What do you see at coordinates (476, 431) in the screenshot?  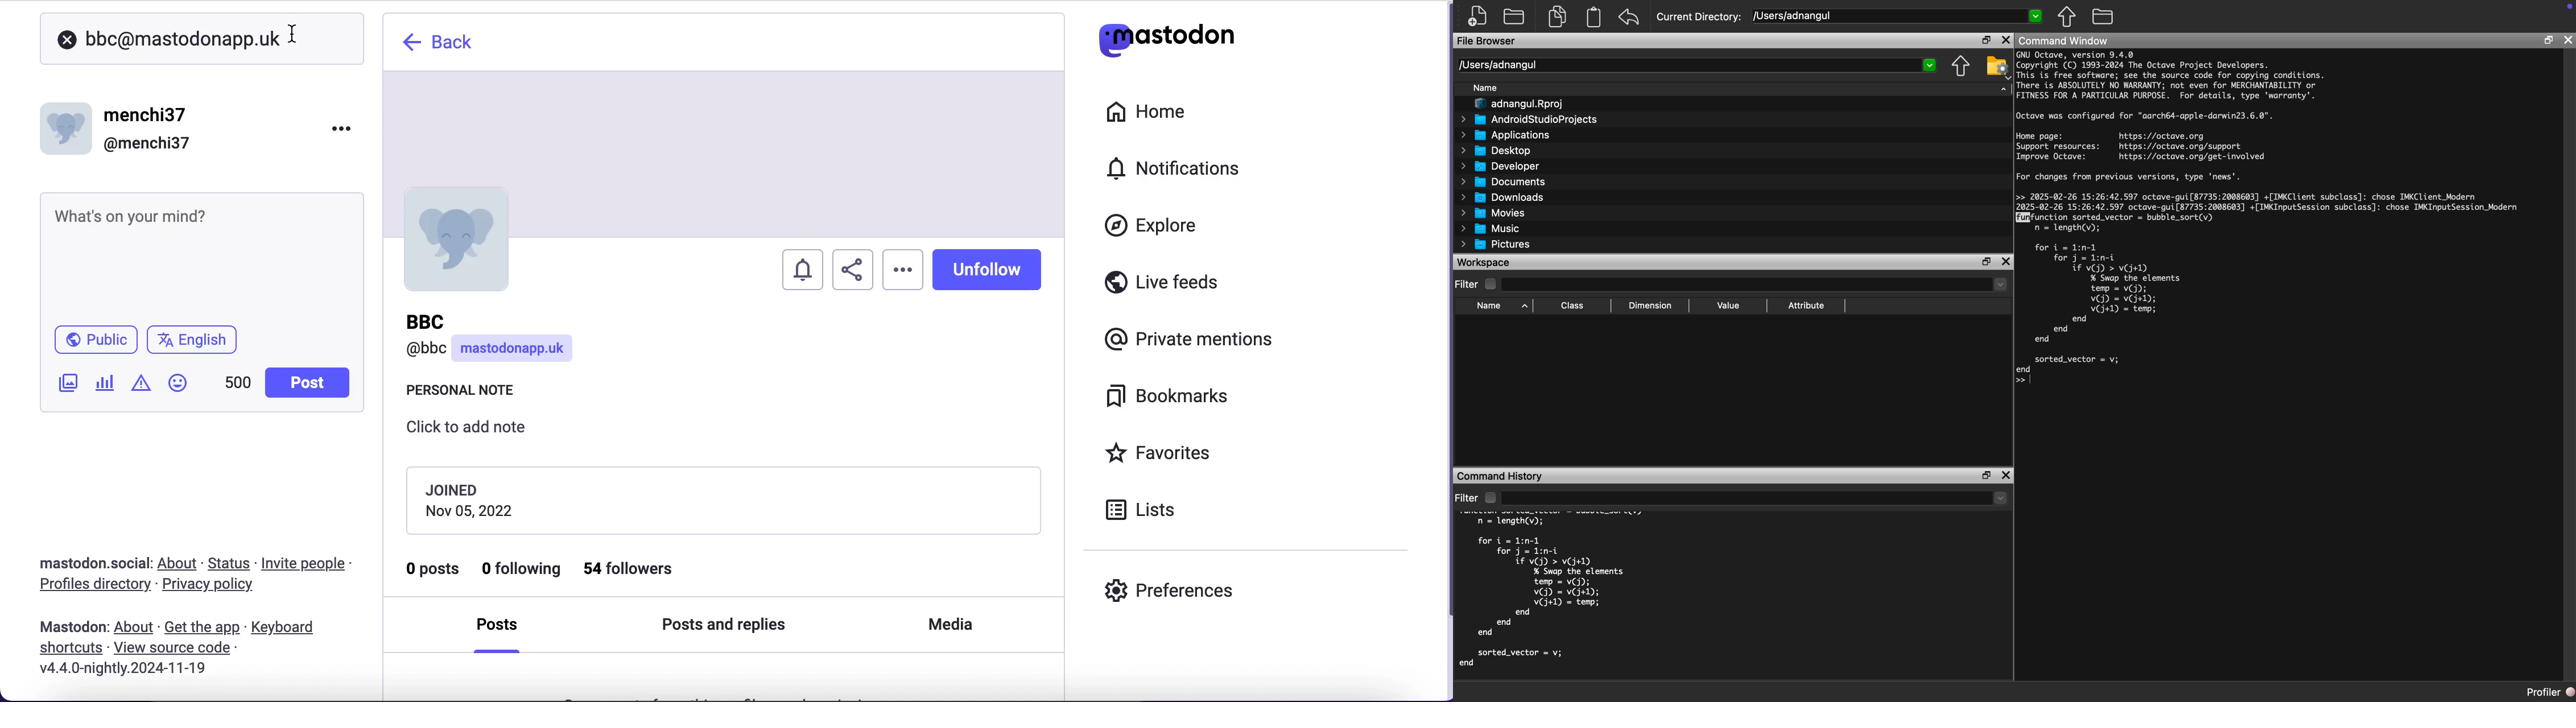 I see `click to add note` at bounding box center [476, 431].